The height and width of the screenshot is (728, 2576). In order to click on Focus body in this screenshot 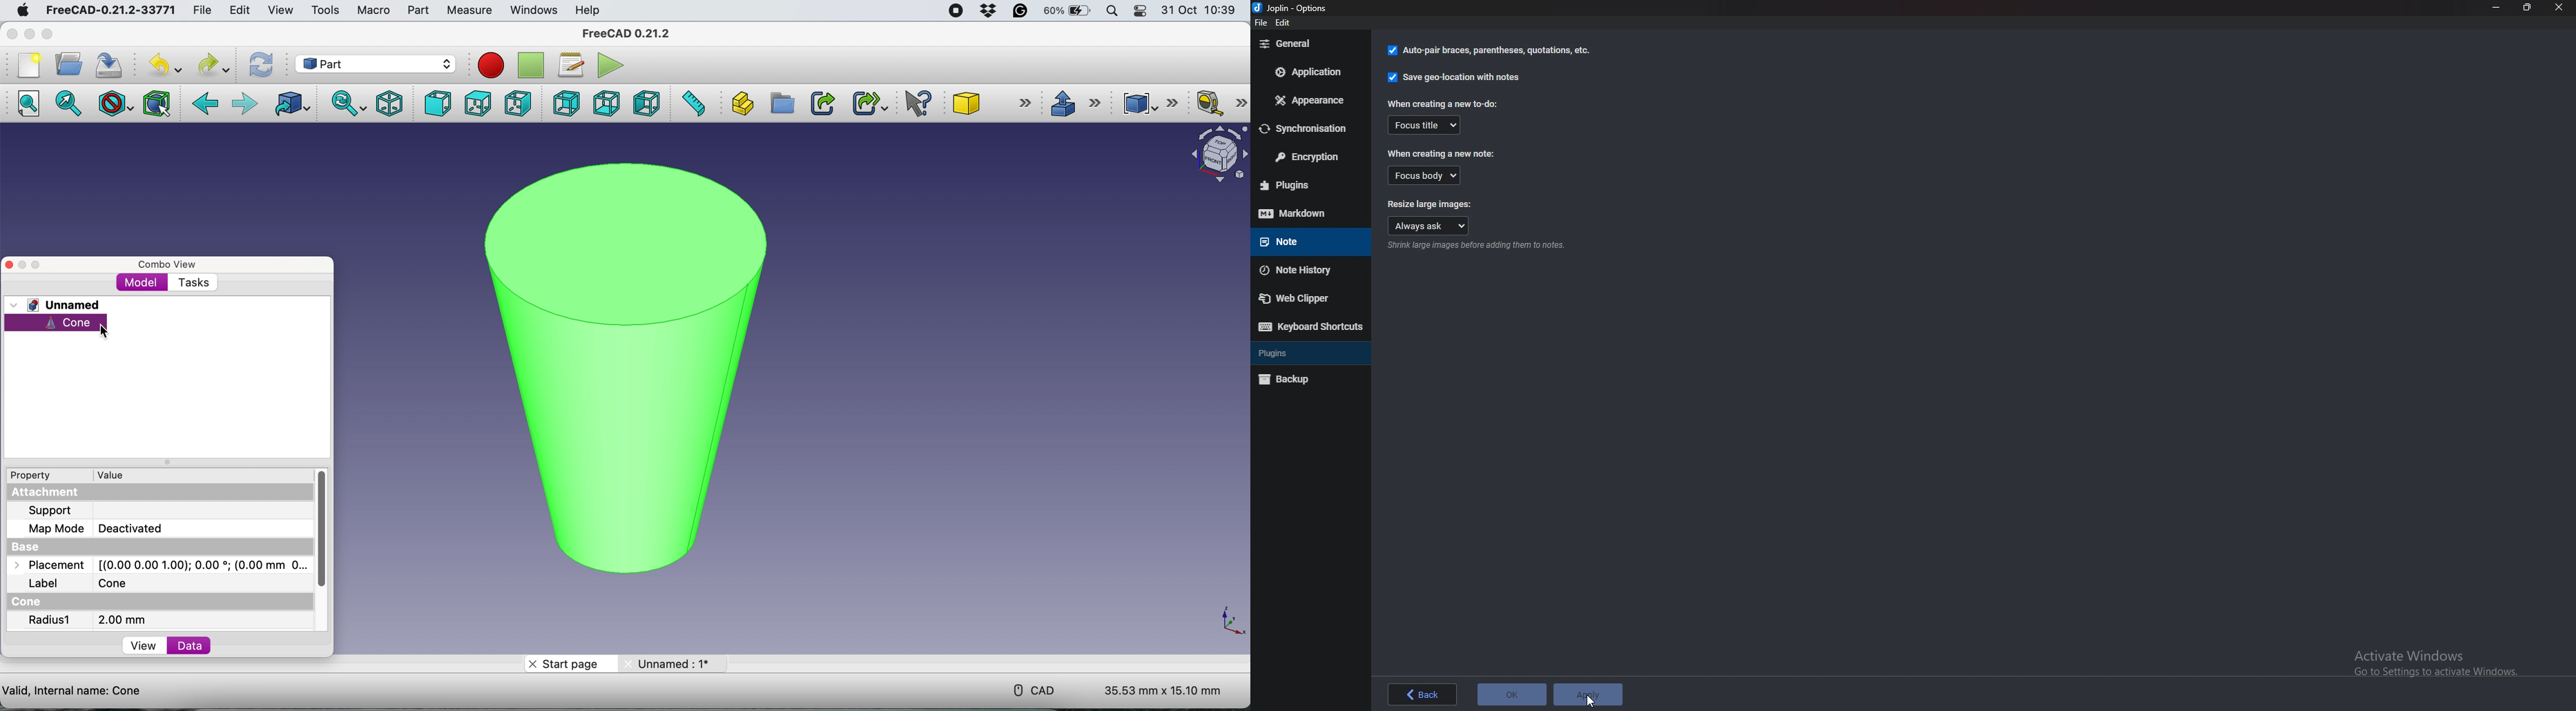, I will do `click(1428, 176)`.